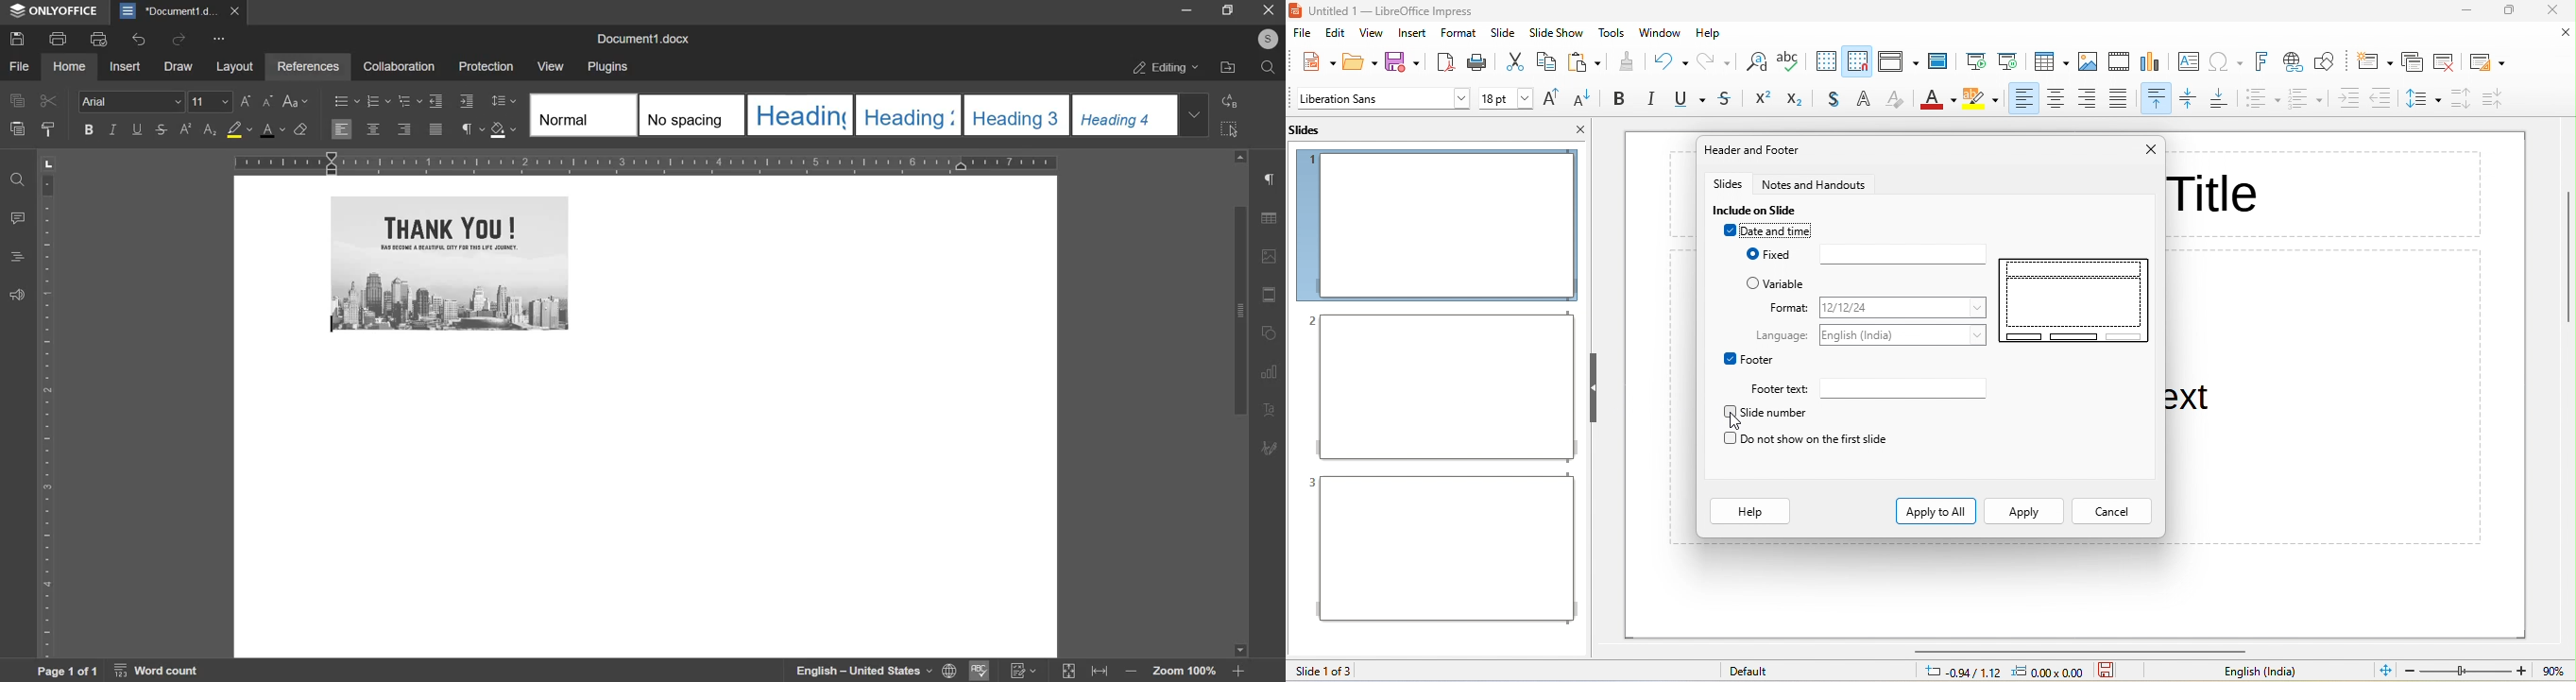  What do you see at coordinates (465, 100) in the screenshot?
I see `increase indent` at bounding box center [465, 100].